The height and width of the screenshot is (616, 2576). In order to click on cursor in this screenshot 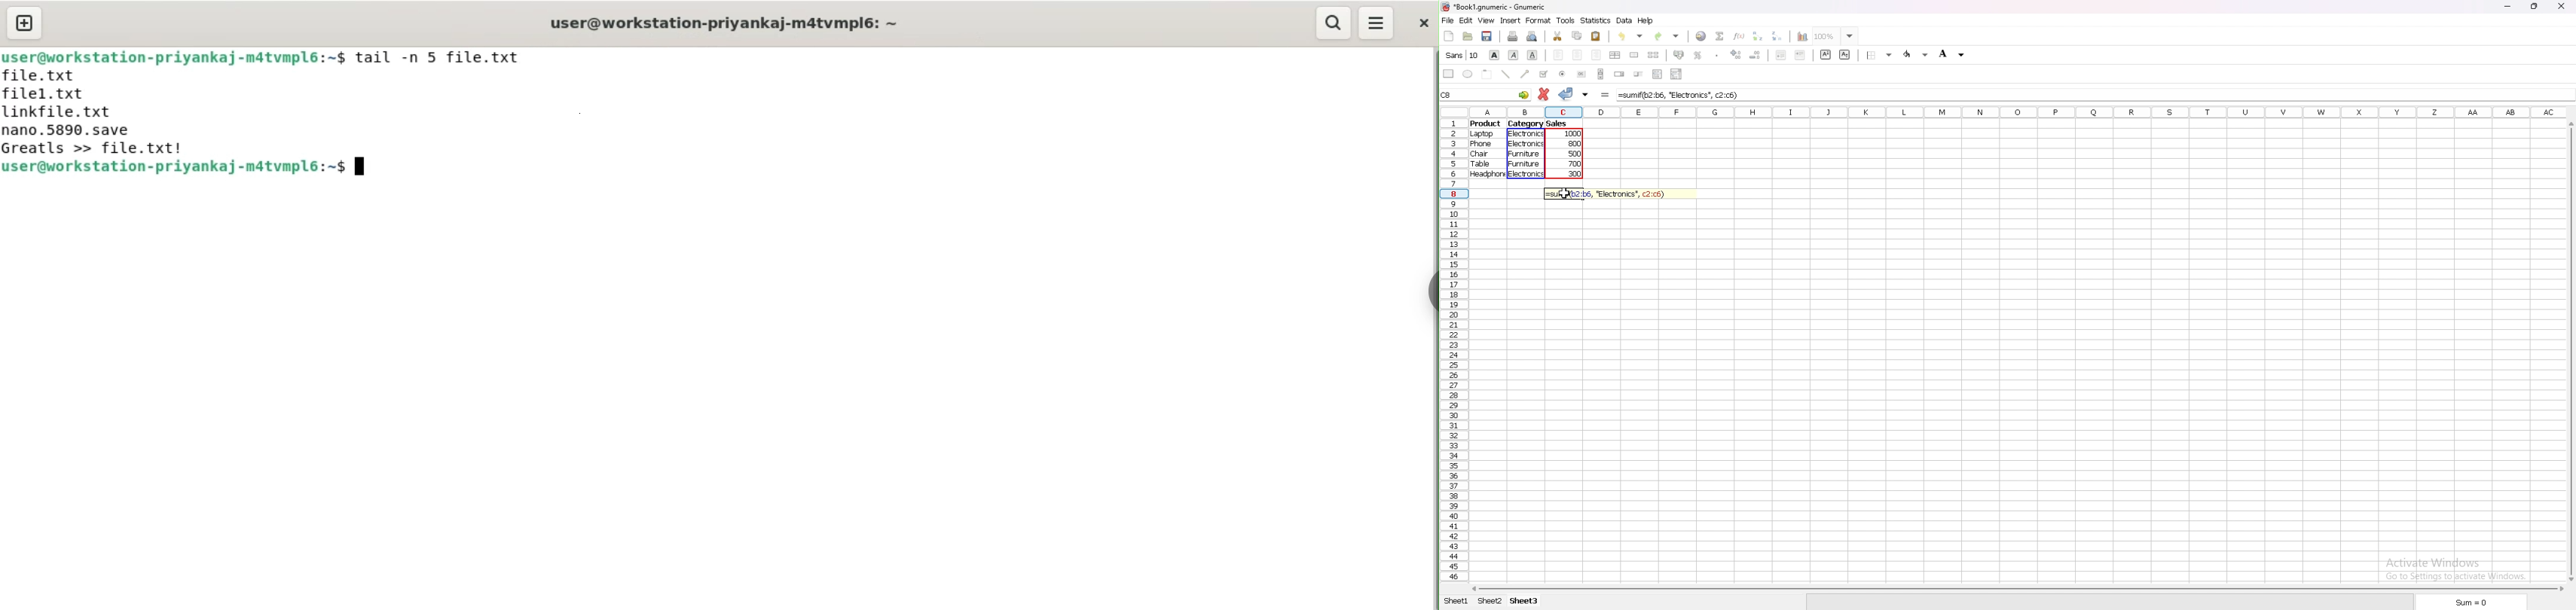, I will do `click(363, 168)`.